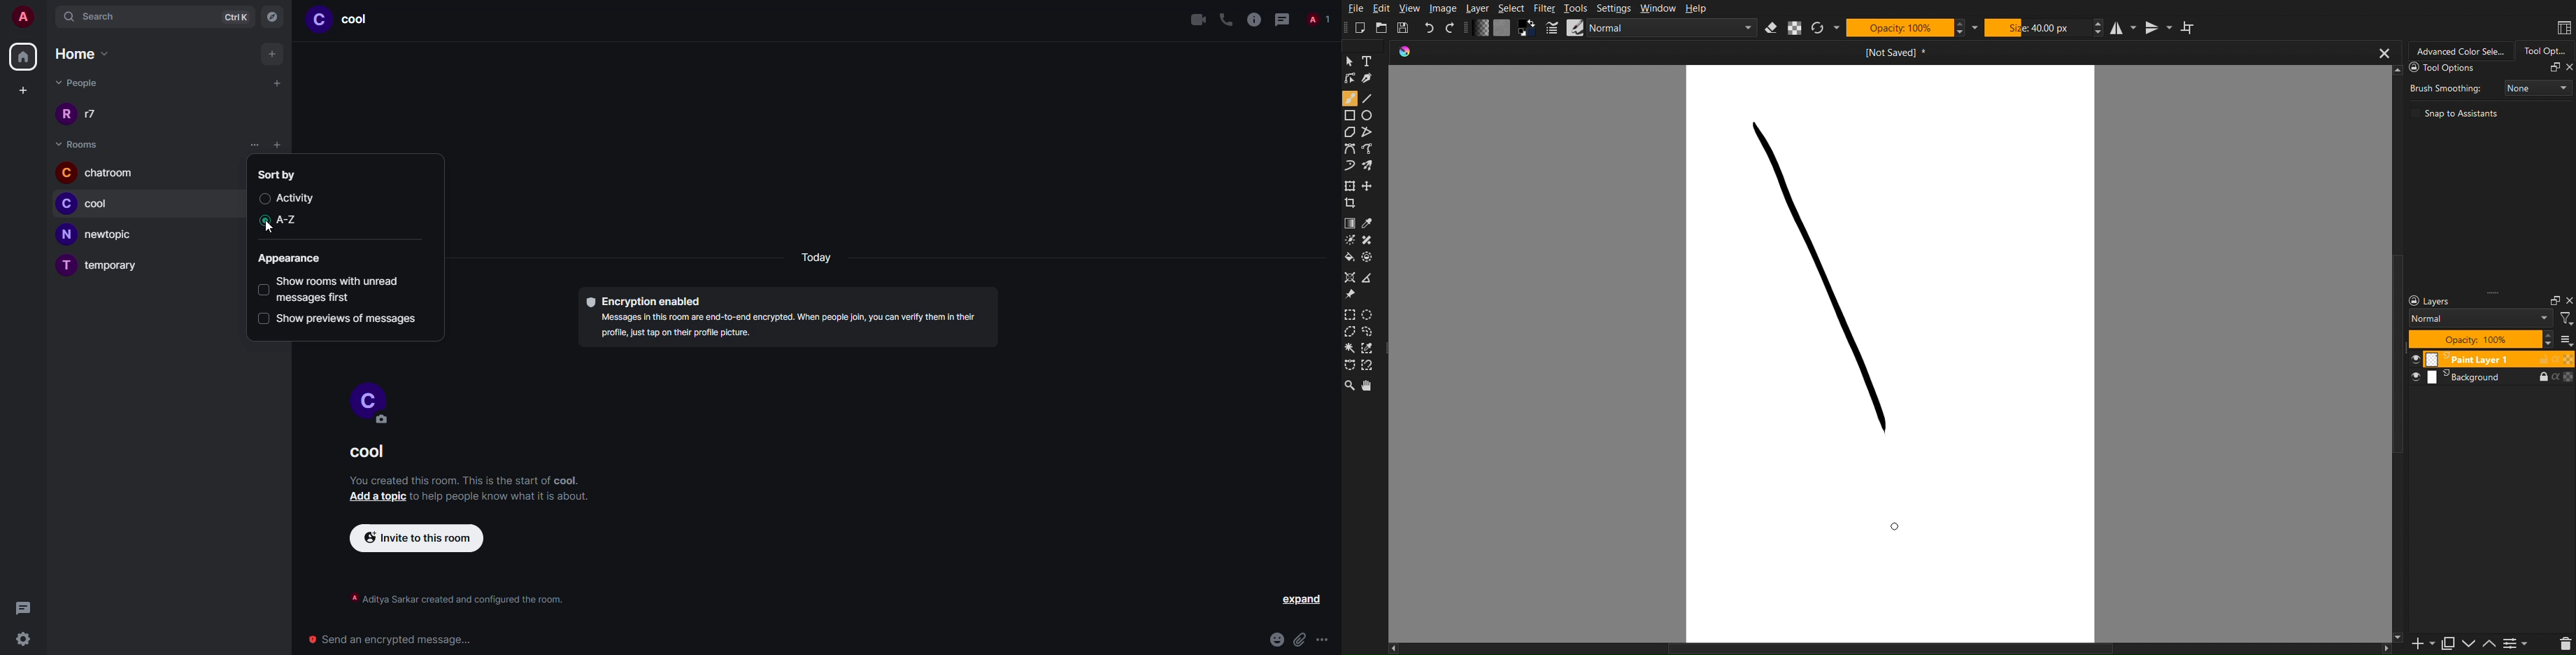  Describe the element at coordinates (359, 20) in the screenshot. I see `room` at that location.